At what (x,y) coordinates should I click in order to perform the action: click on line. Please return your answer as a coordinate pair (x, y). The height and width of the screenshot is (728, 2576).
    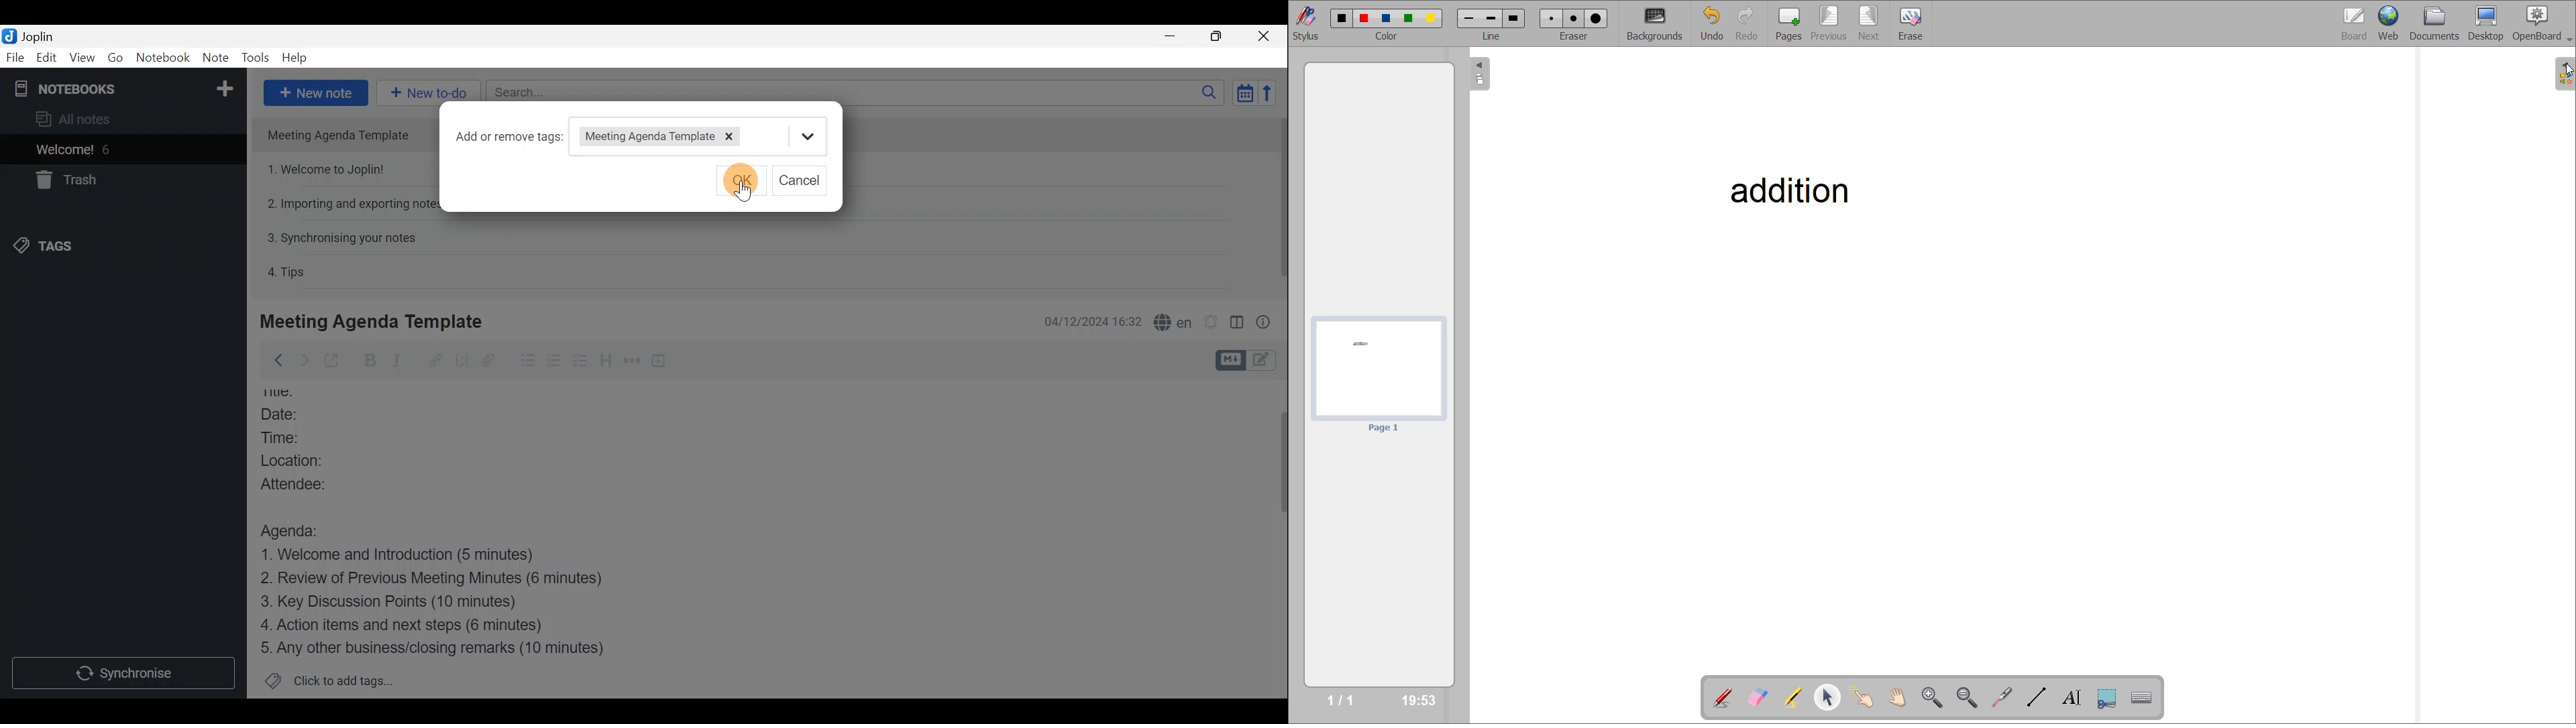
    Looking at the image, I should click on (1493, 36).